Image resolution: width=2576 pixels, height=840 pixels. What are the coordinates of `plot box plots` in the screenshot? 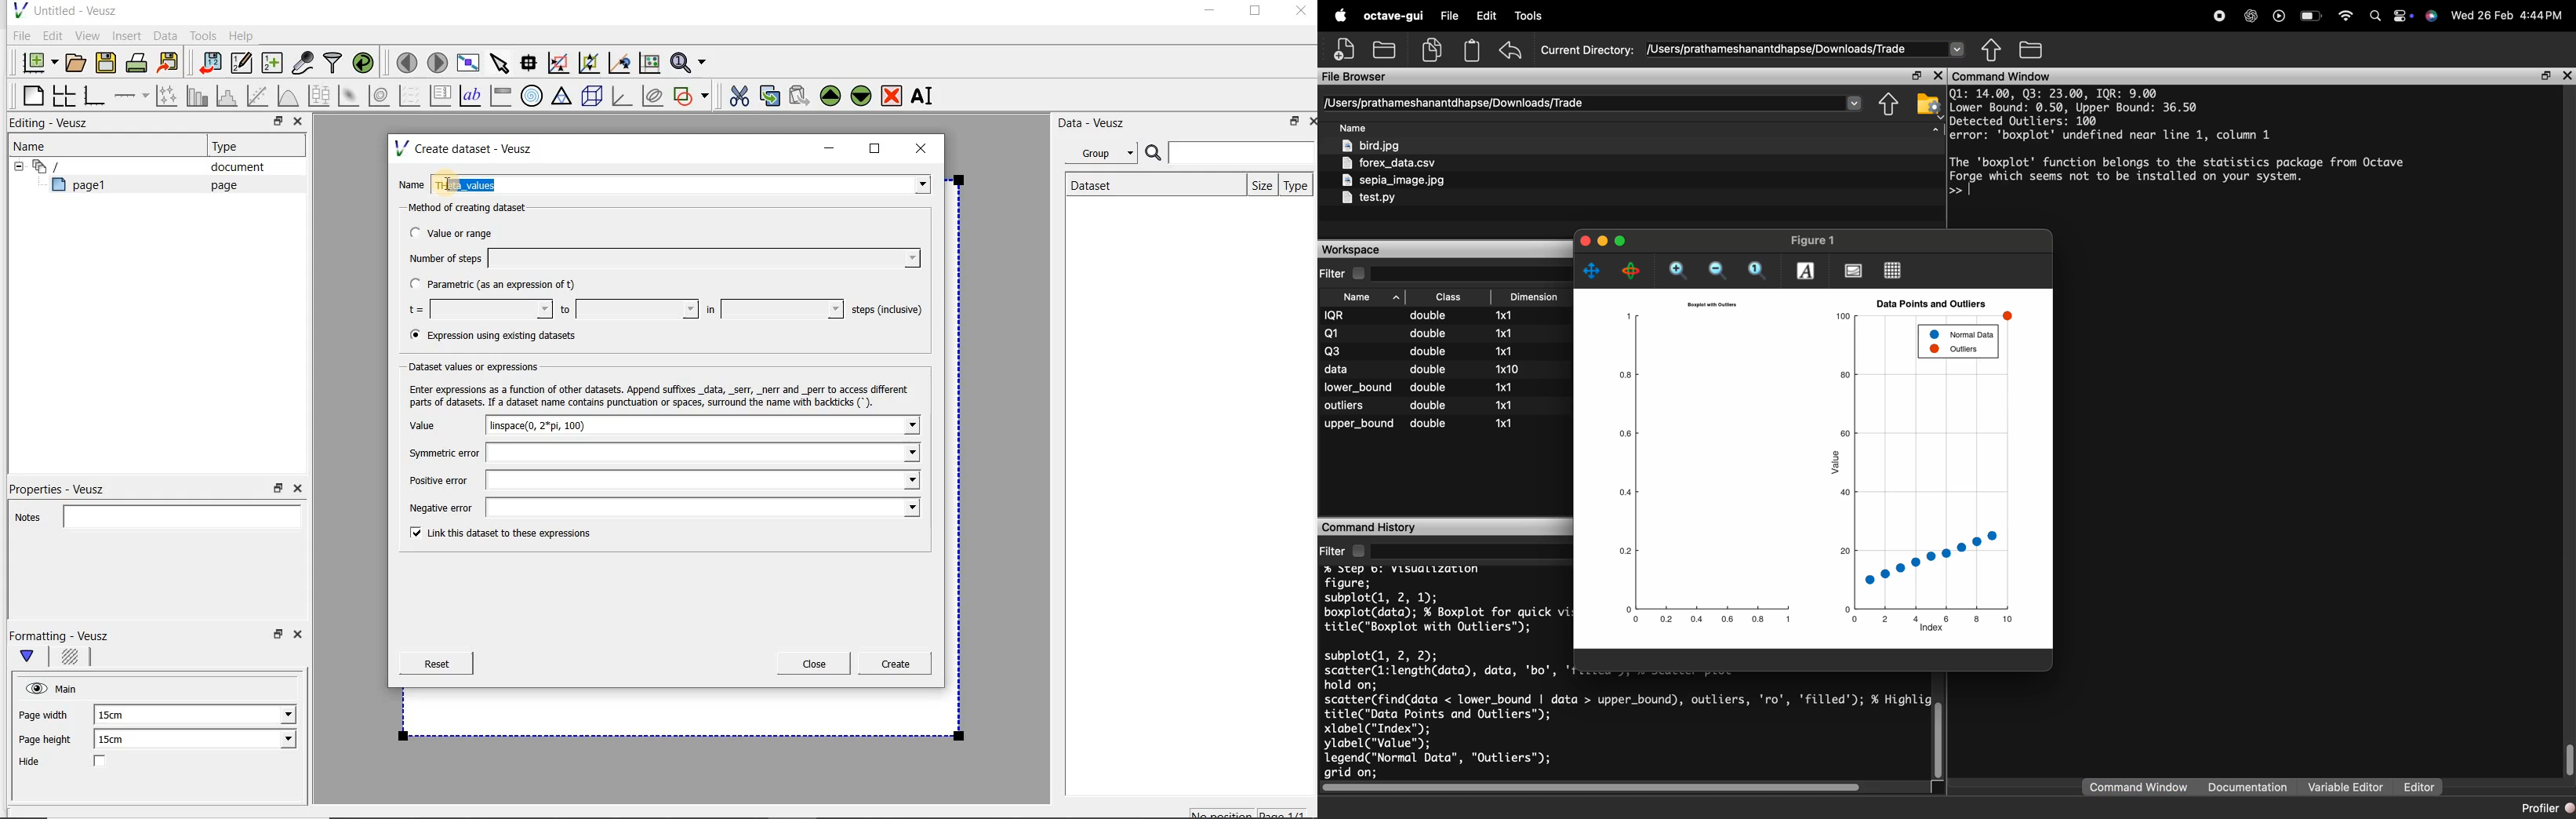 It's located at (318, 96).